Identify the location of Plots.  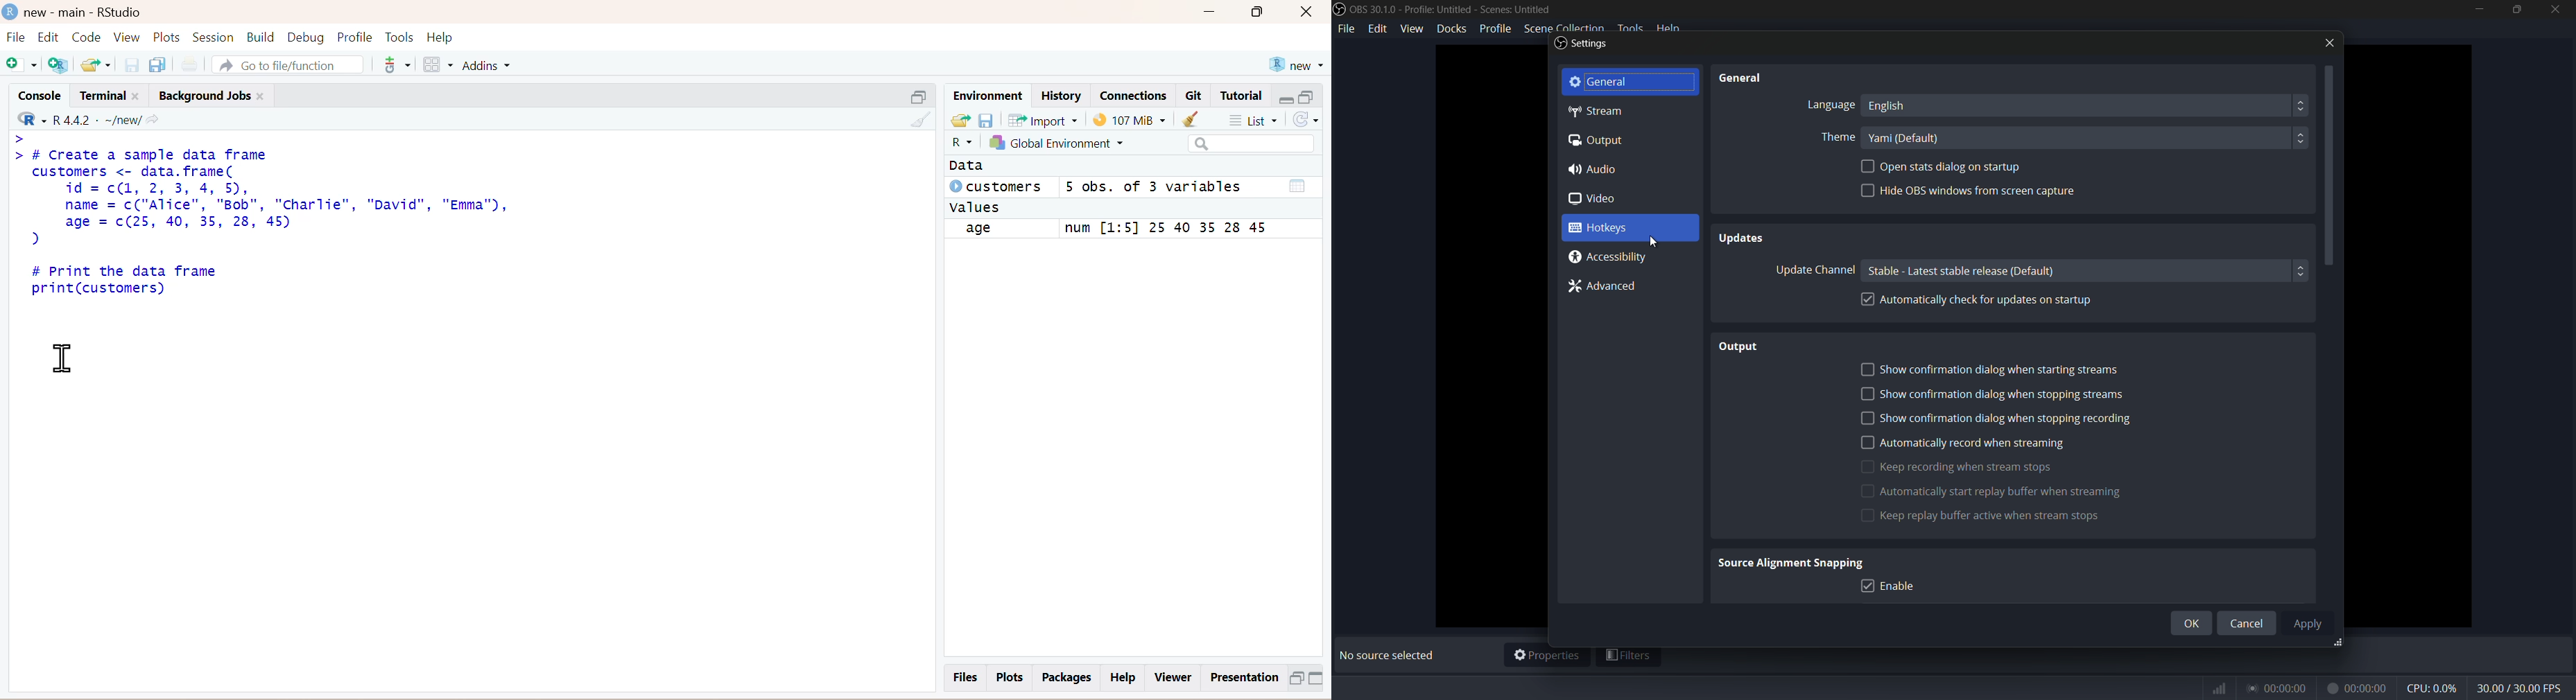
(168, 37).